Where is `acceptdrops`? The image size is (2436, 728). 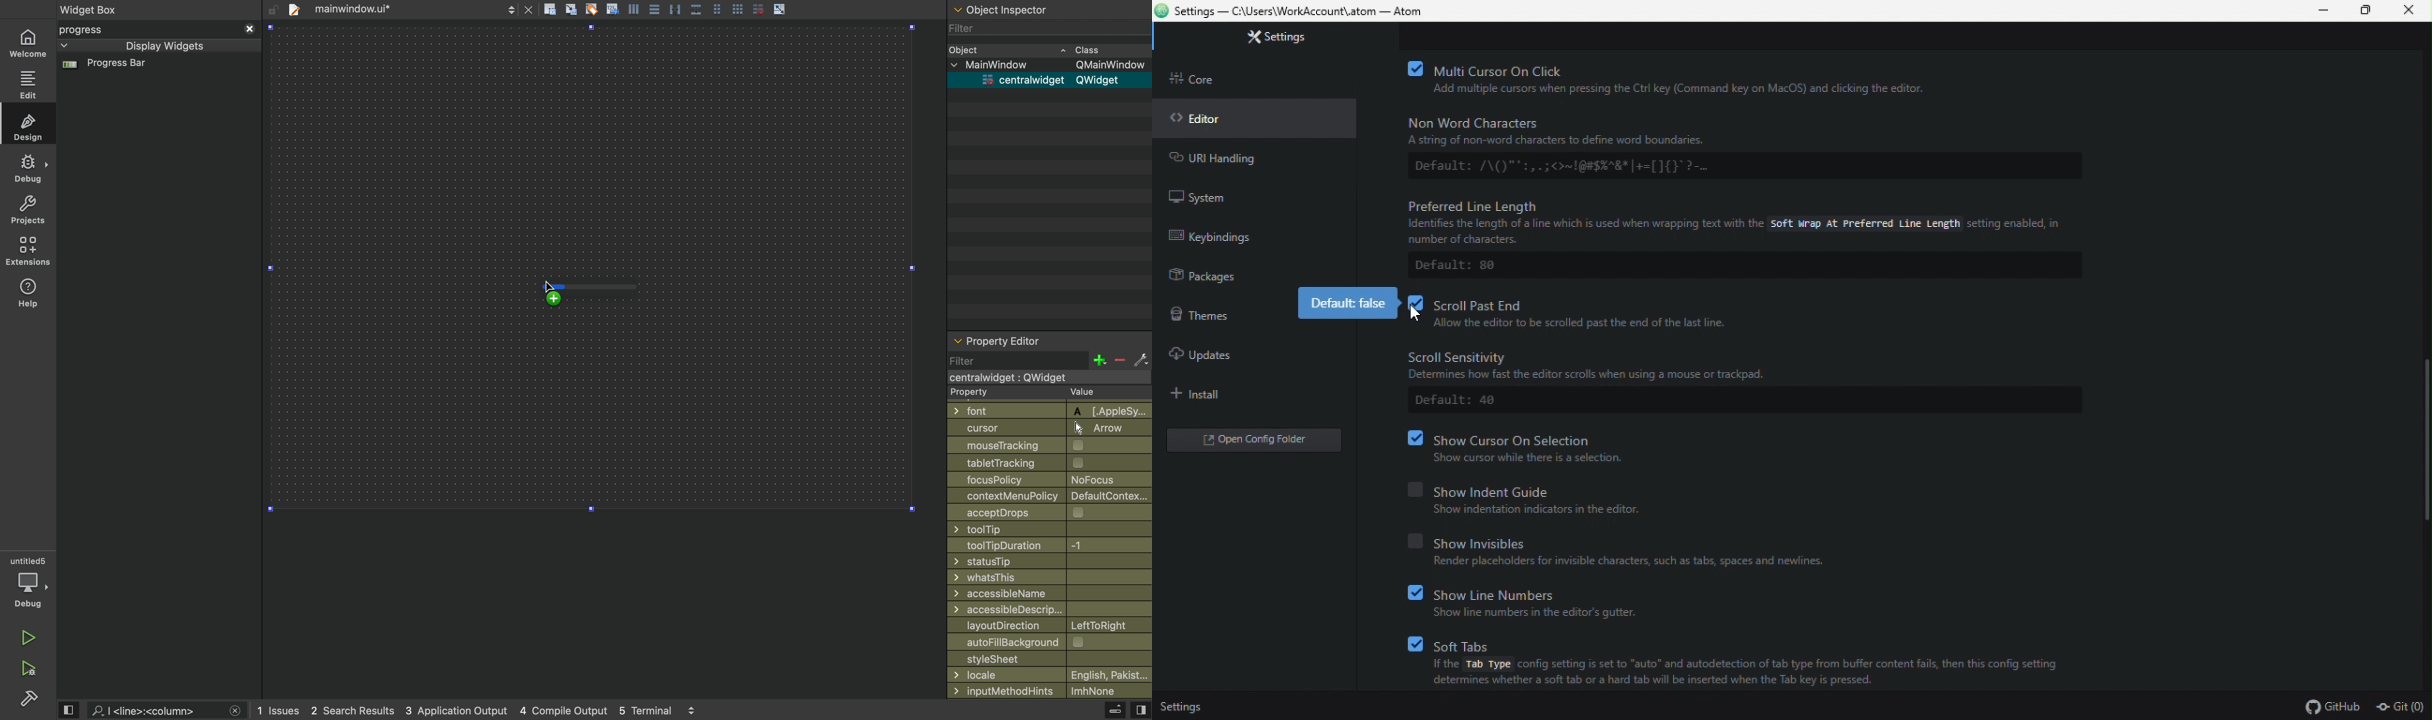
acceptdrops is located at coordinates (1042, 511).